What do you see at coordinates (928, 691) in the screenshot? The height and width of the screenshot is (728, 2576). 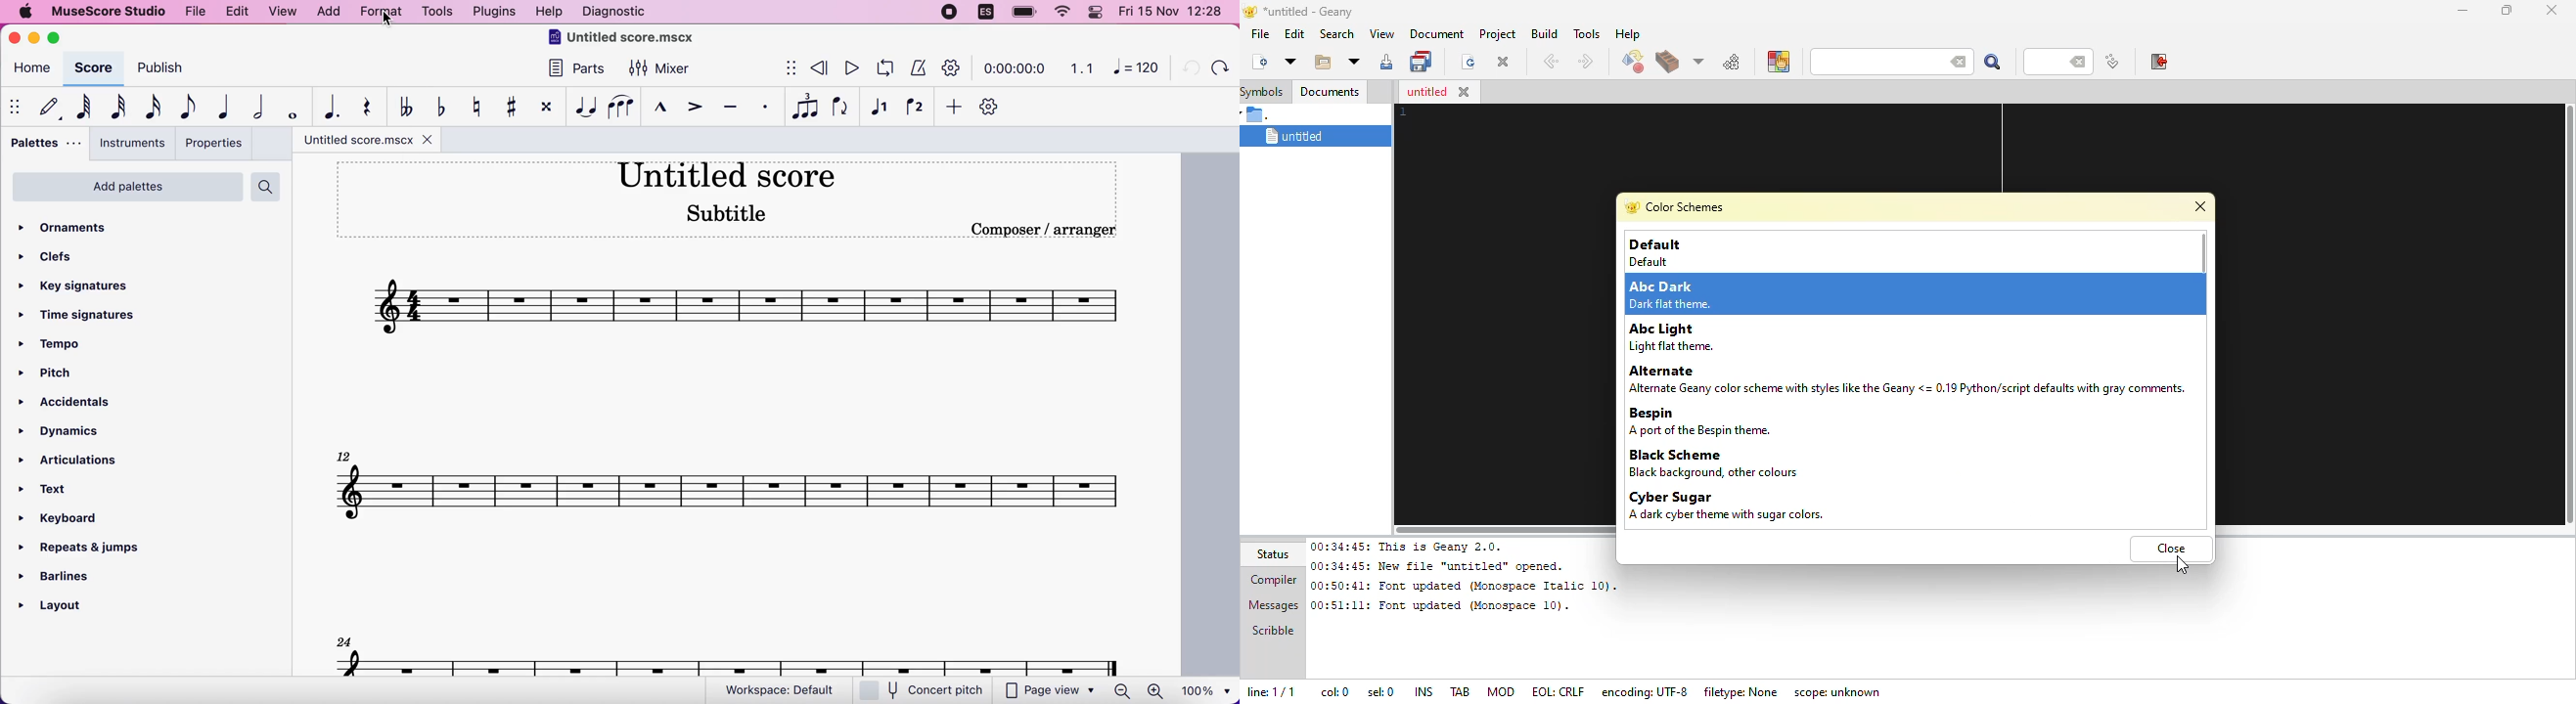 I see `concert pitch` at bounding box center [928, 691].